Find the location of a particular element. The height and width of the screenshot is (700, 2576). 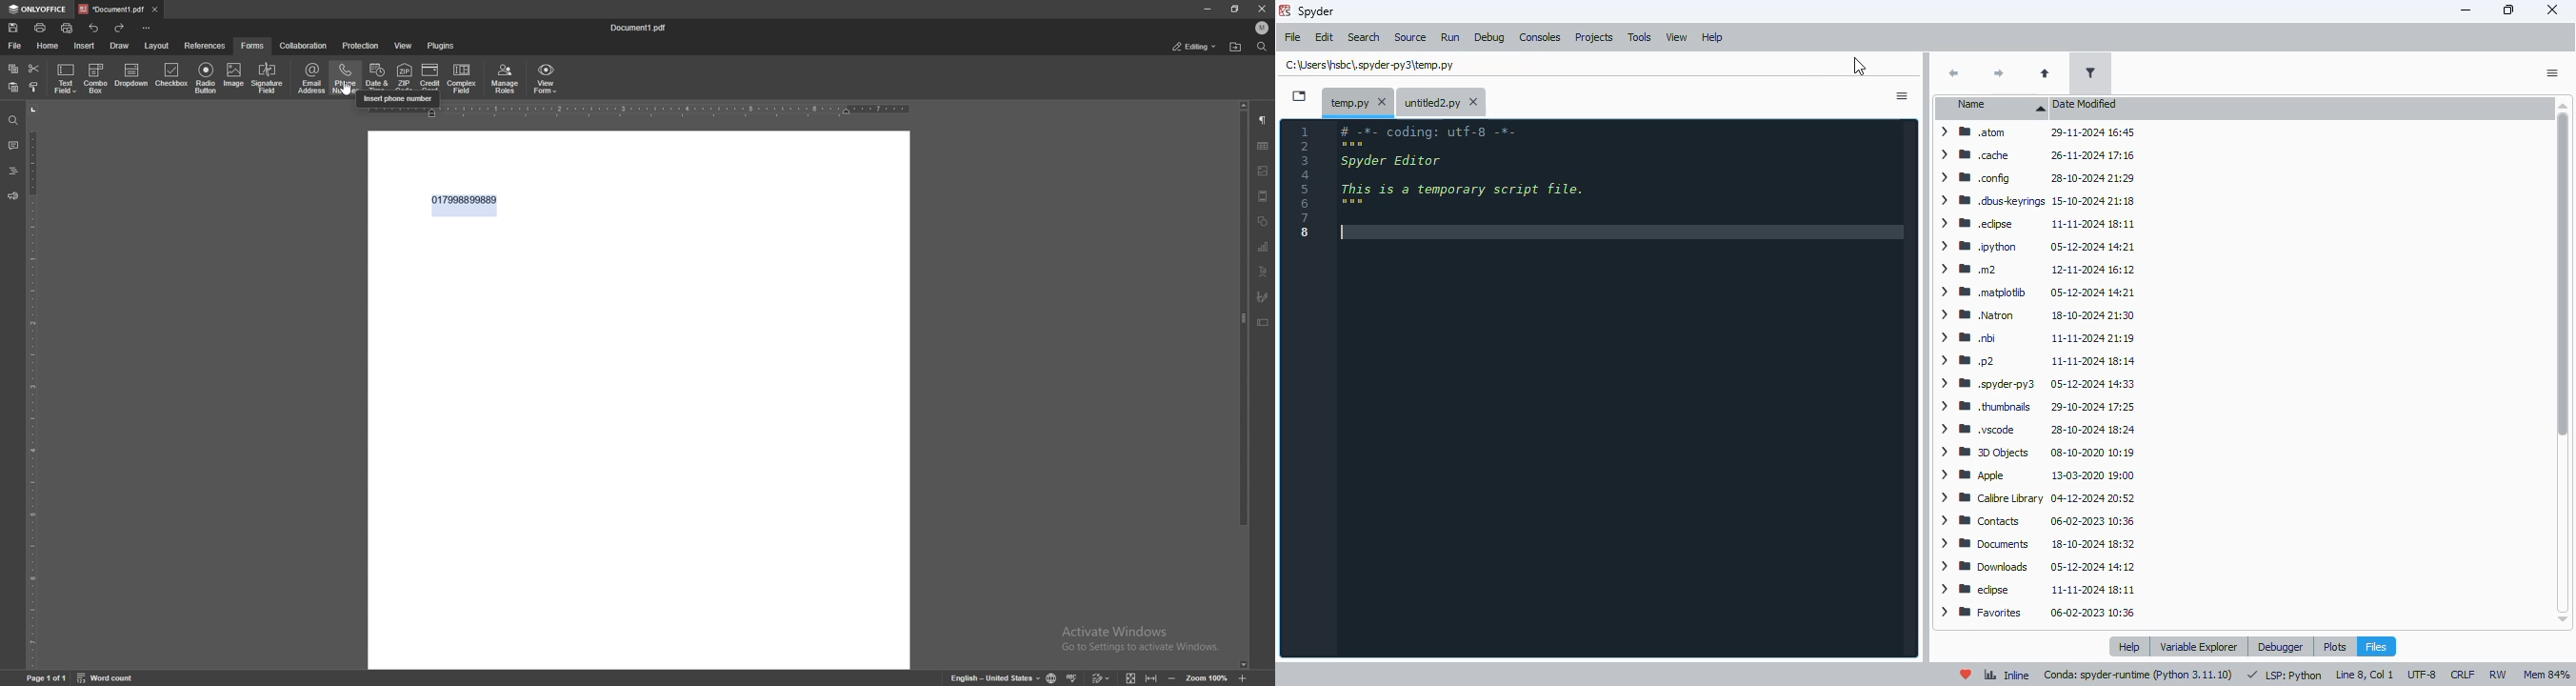

> Wm Apple 13-03-2020 19:00 is located at coordinates (2038, 475).